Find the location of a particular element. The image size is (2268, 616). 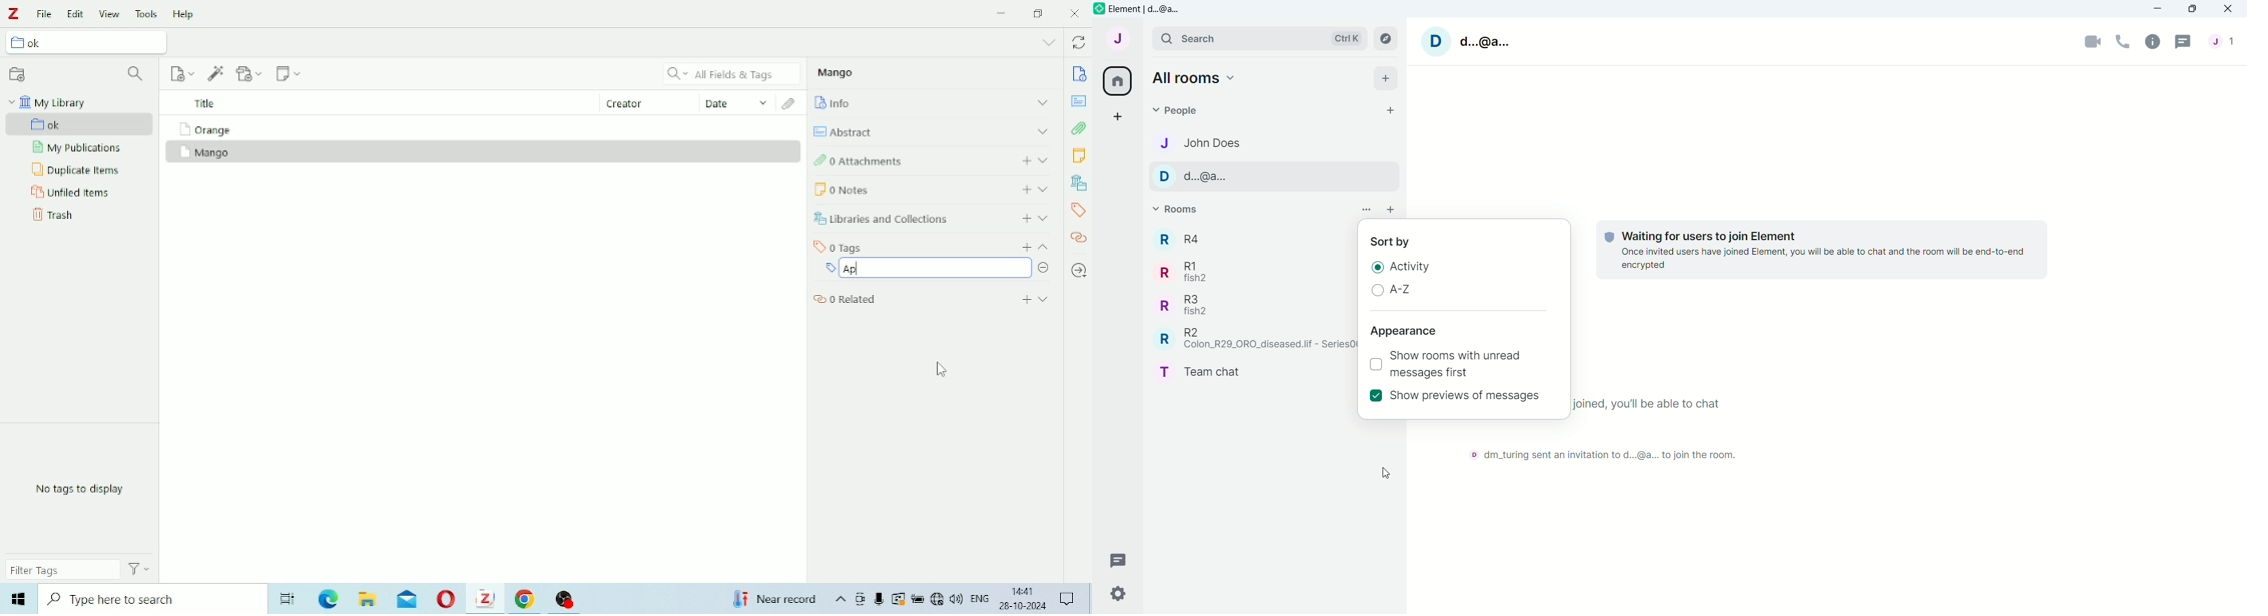

add room is located at coordinates (1391, 209).